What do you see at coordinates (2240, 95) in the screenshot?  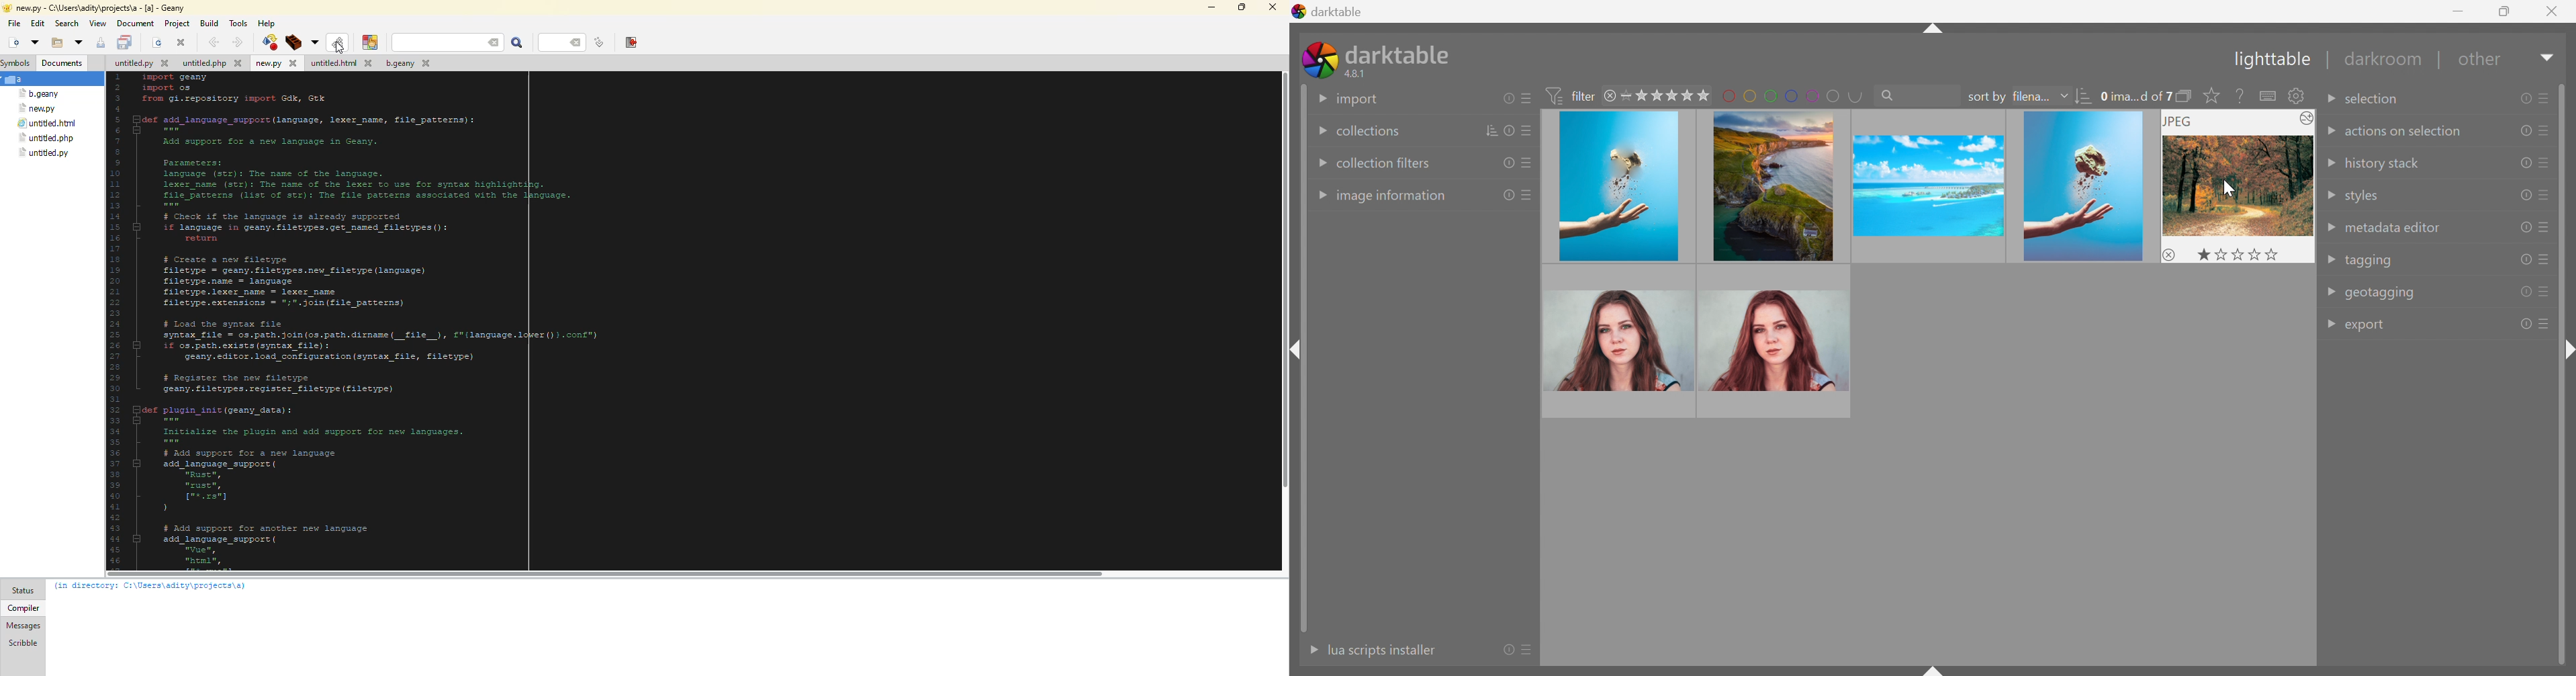 I see `enable this then click on a control element to see its online help` at bounding box center [2240, 95].